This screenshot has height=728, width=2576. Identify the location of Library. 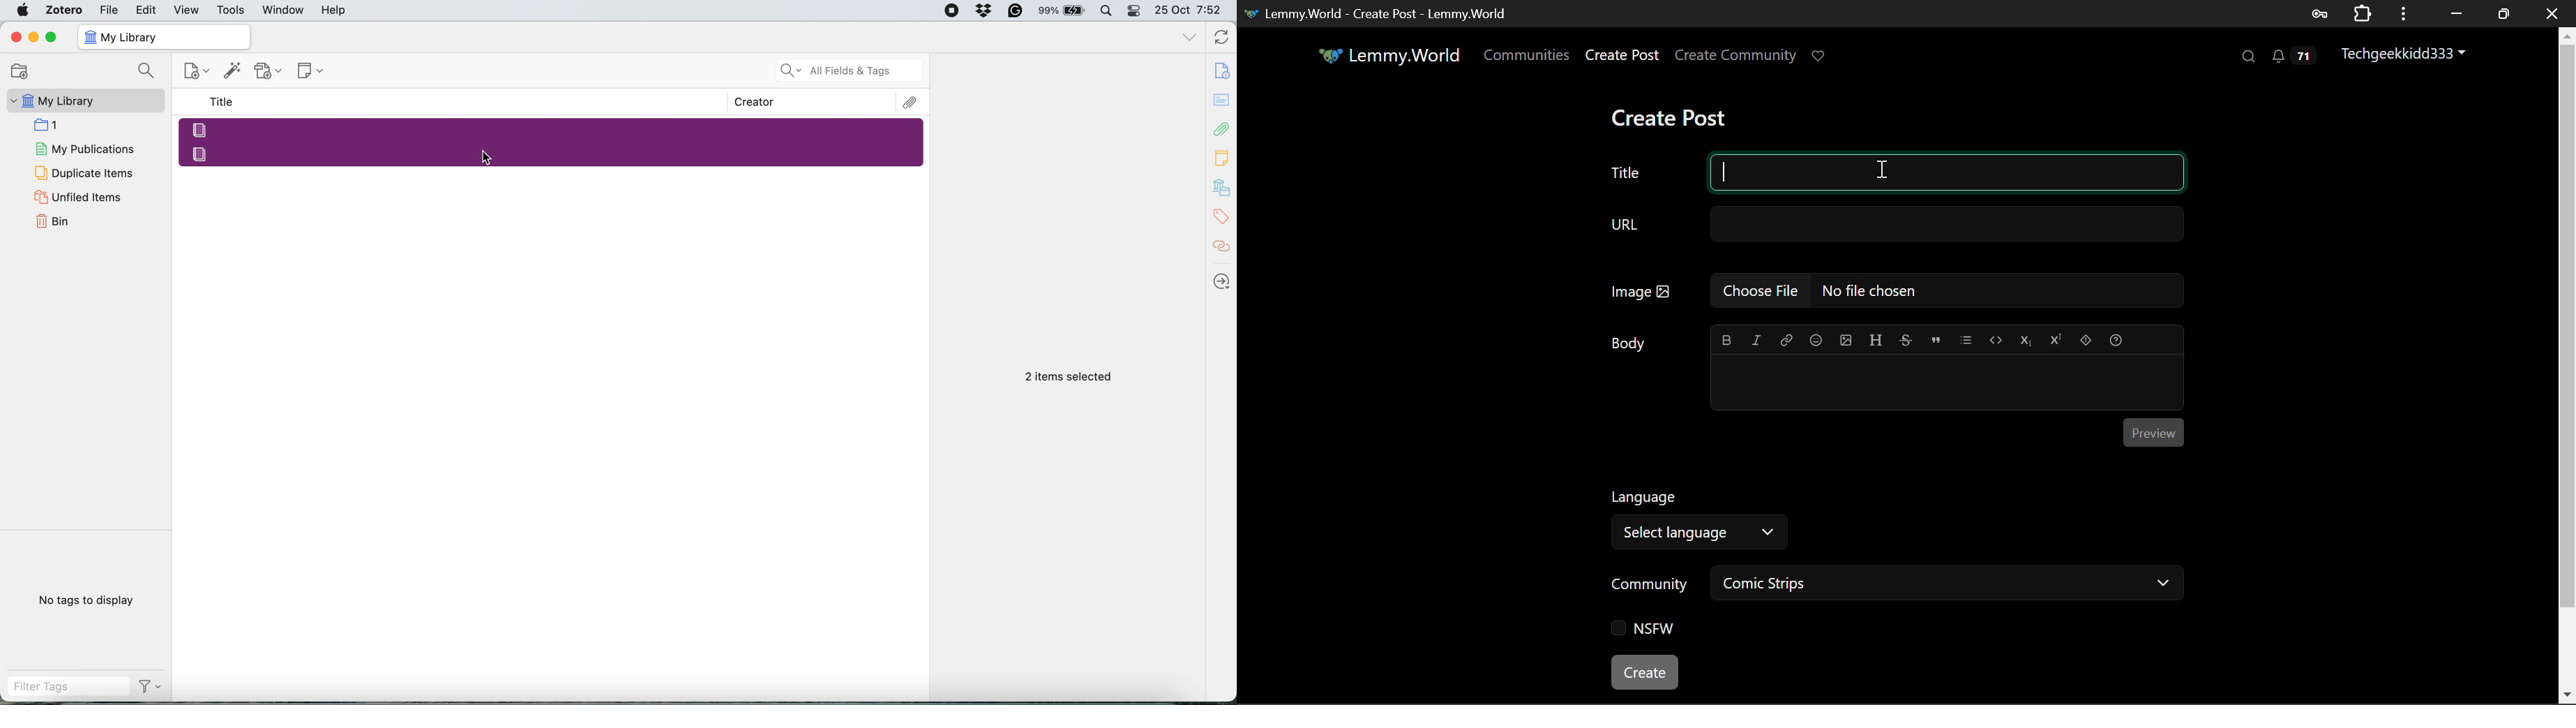
(1223, 188).